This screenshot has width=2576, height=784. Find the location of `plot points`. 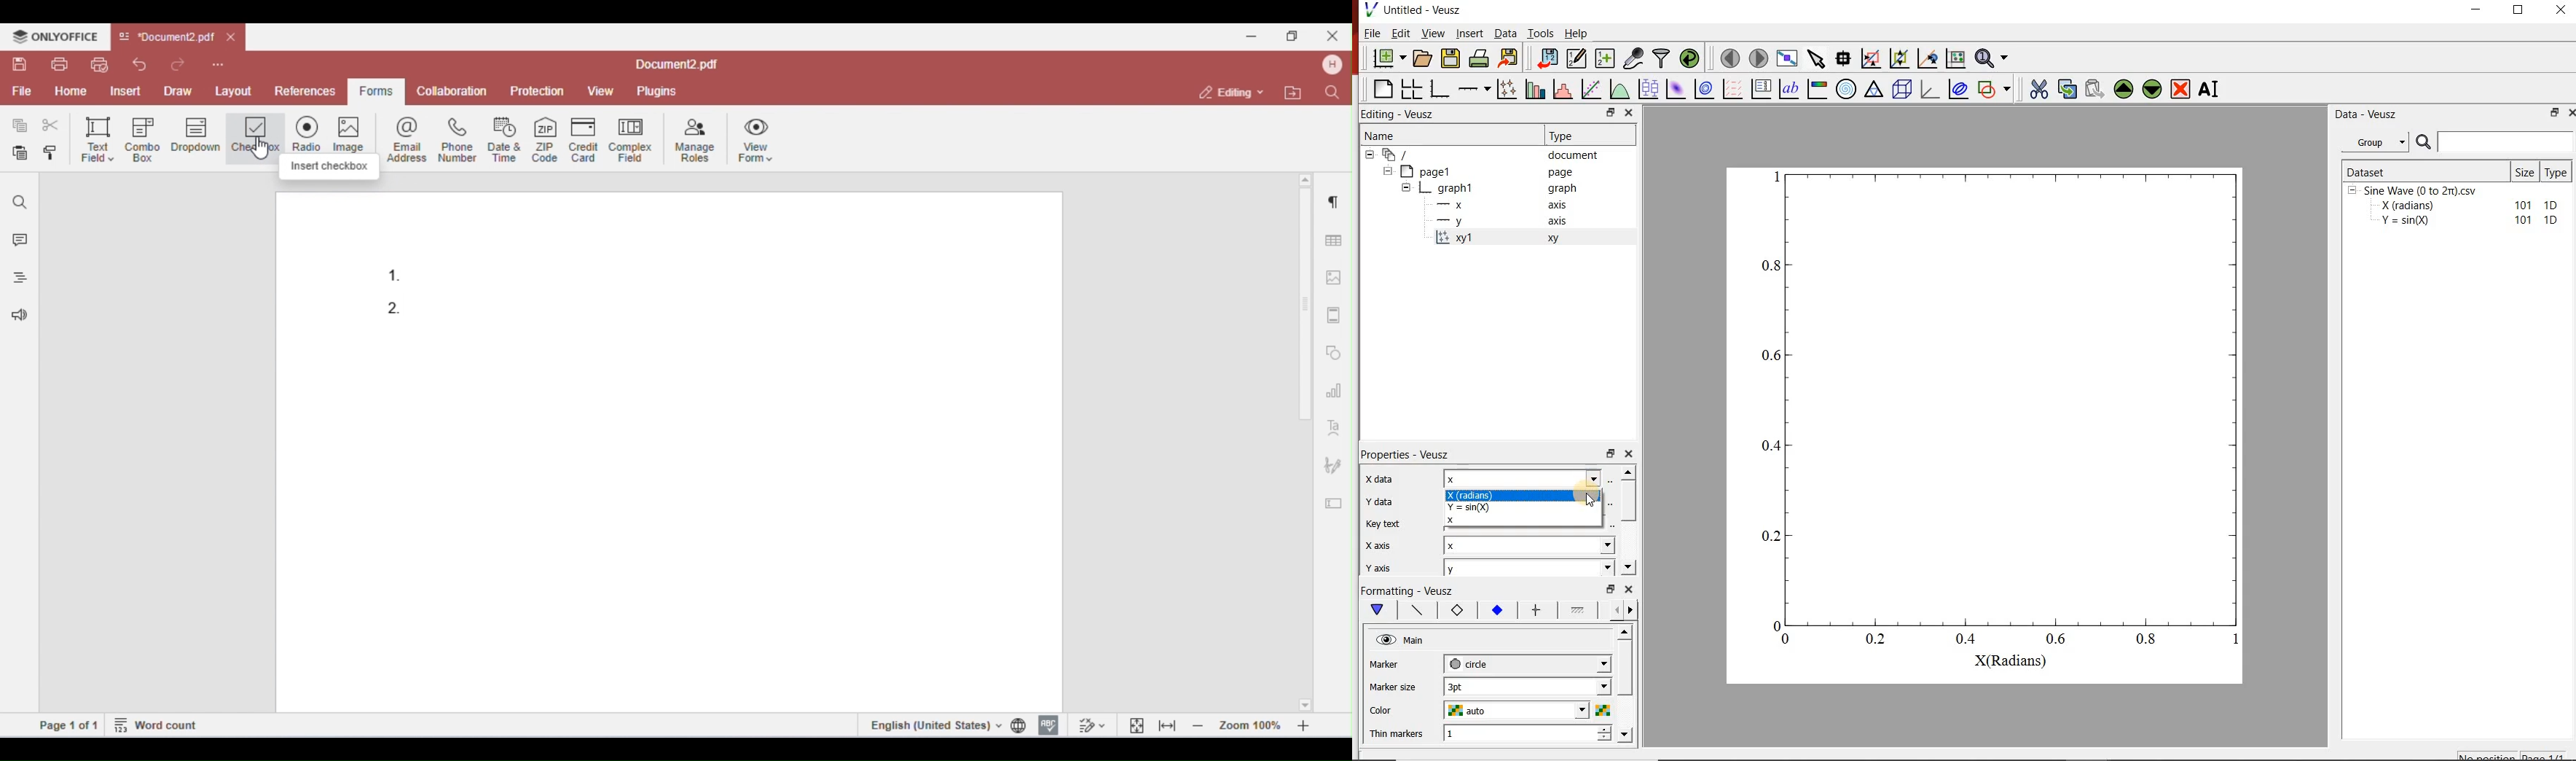

plot points is located at coordinates (1509, 88).